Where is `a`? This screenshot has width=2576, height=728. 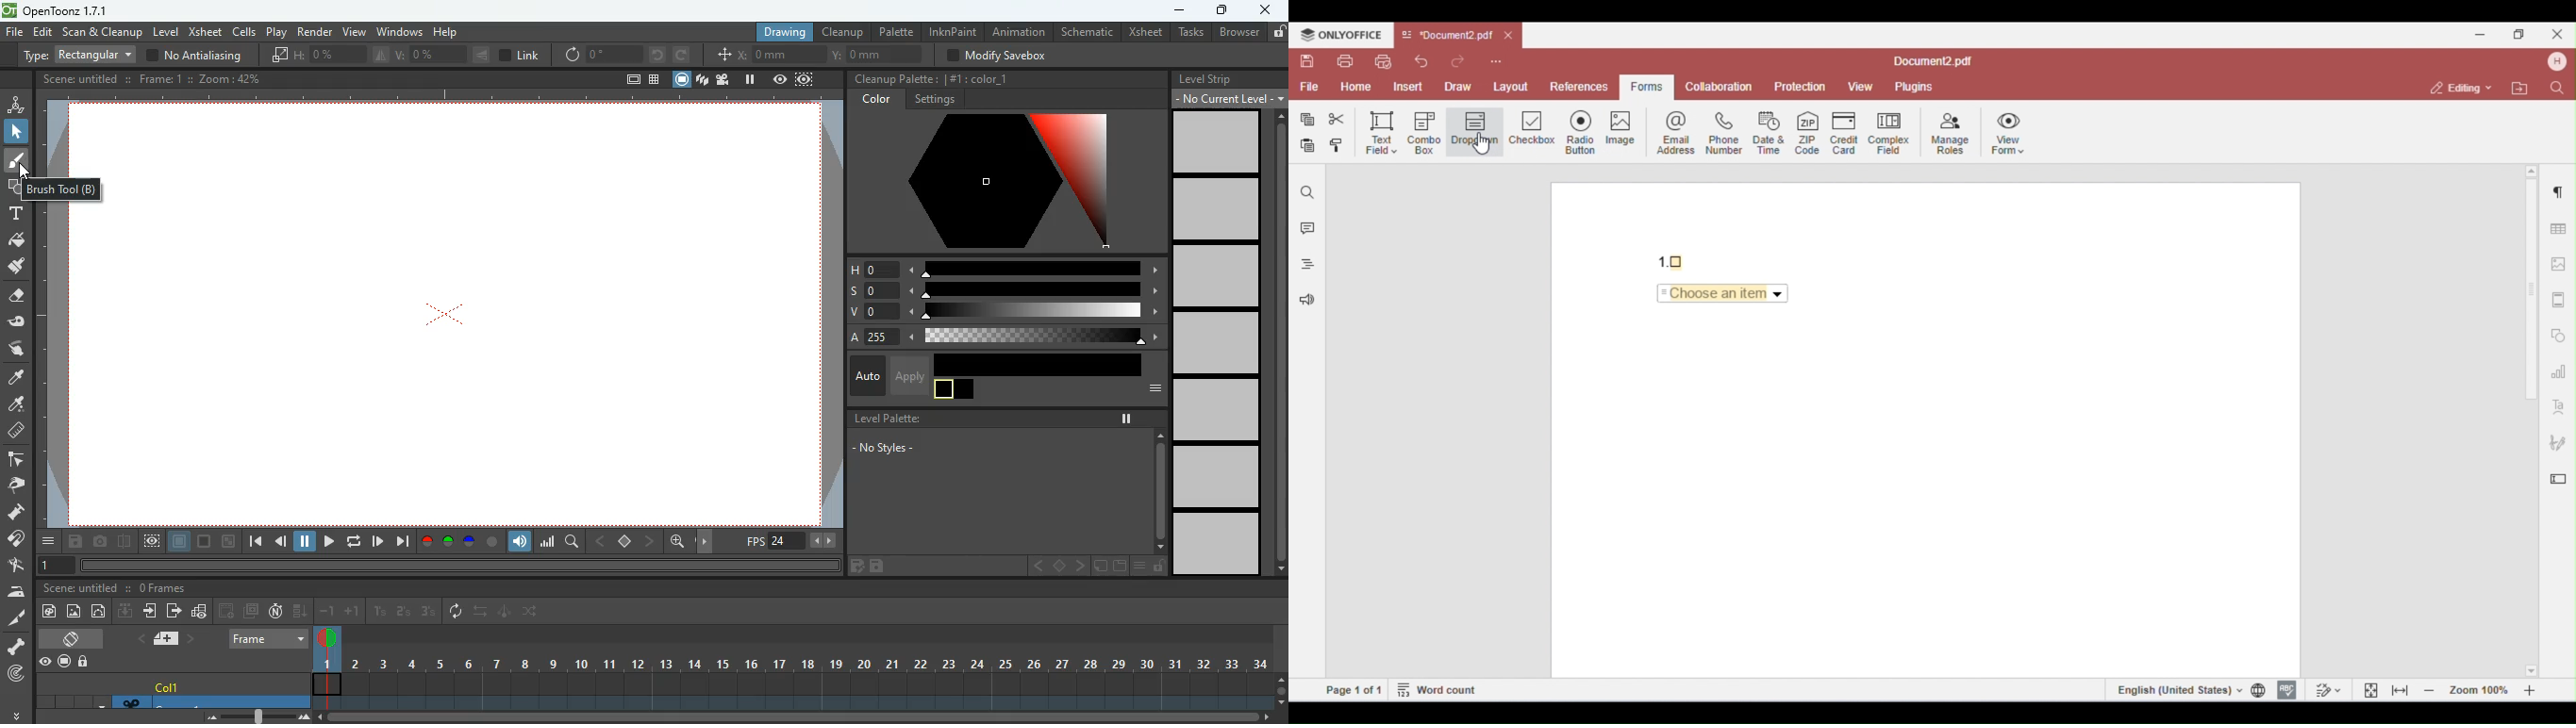
a is located at coordinates (17, 378).